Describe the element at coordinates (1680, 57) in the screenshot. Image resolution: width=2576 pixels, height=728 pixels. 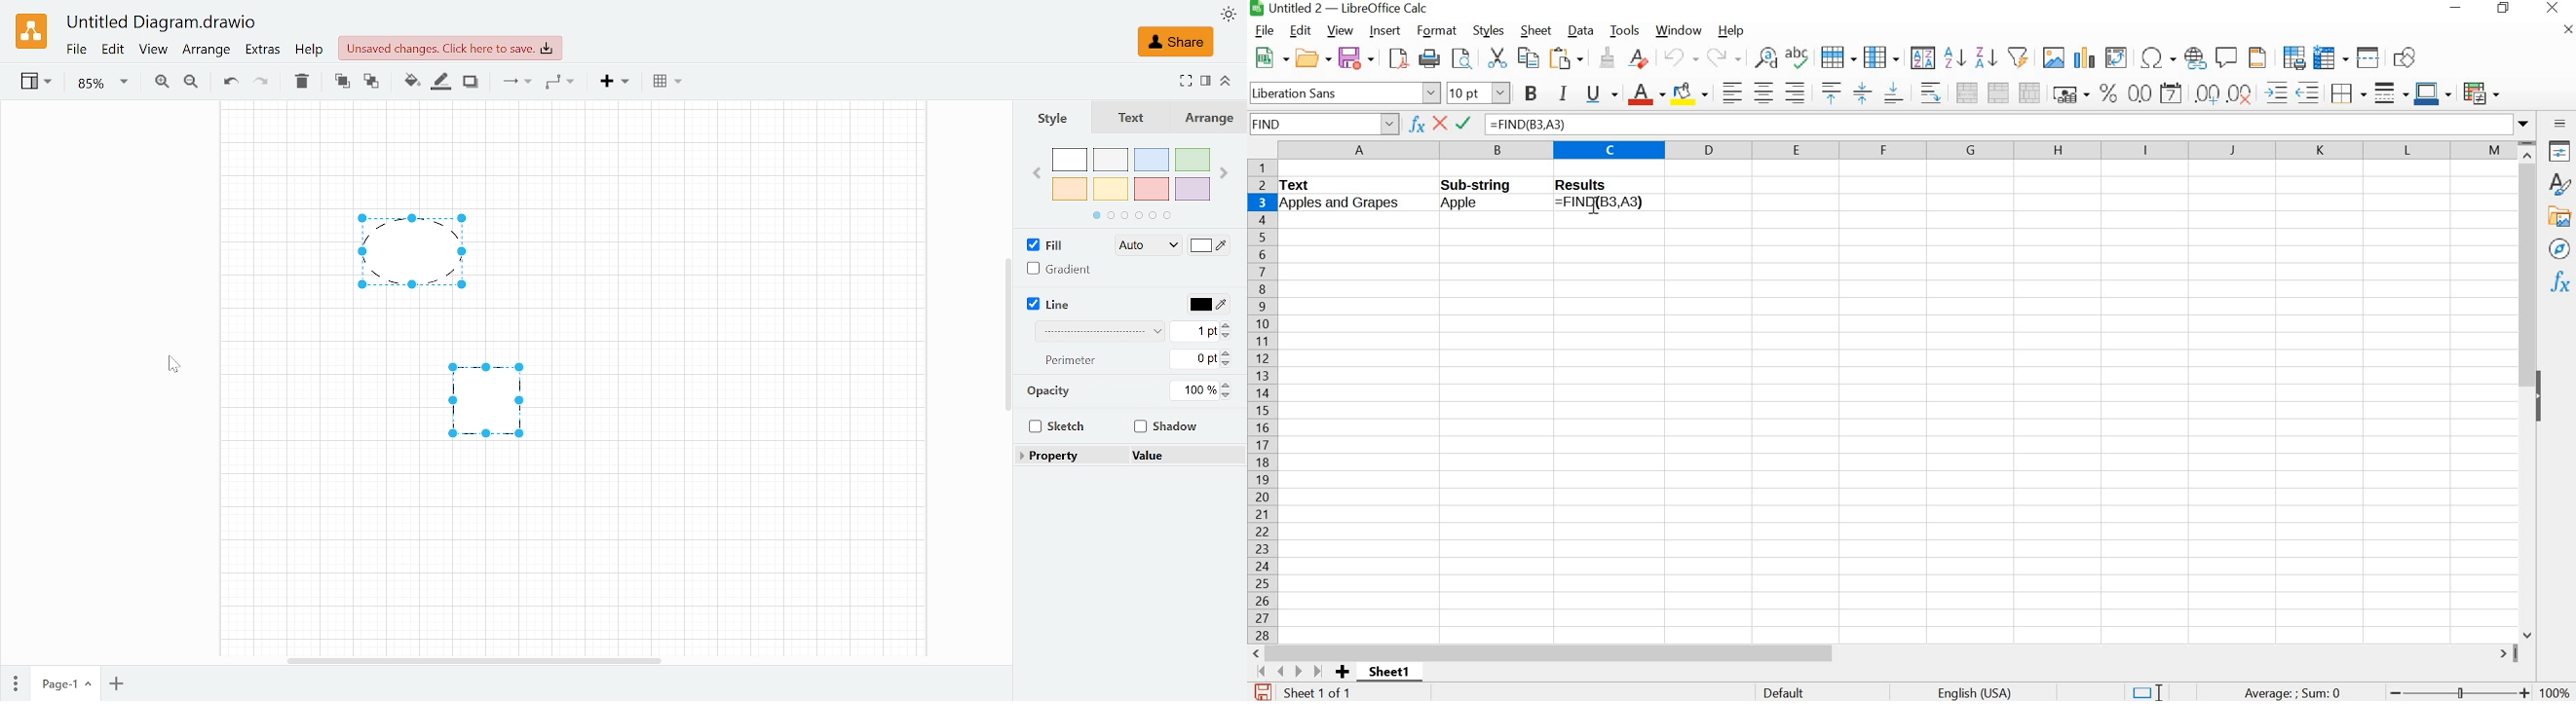
I see `undo` at that location.